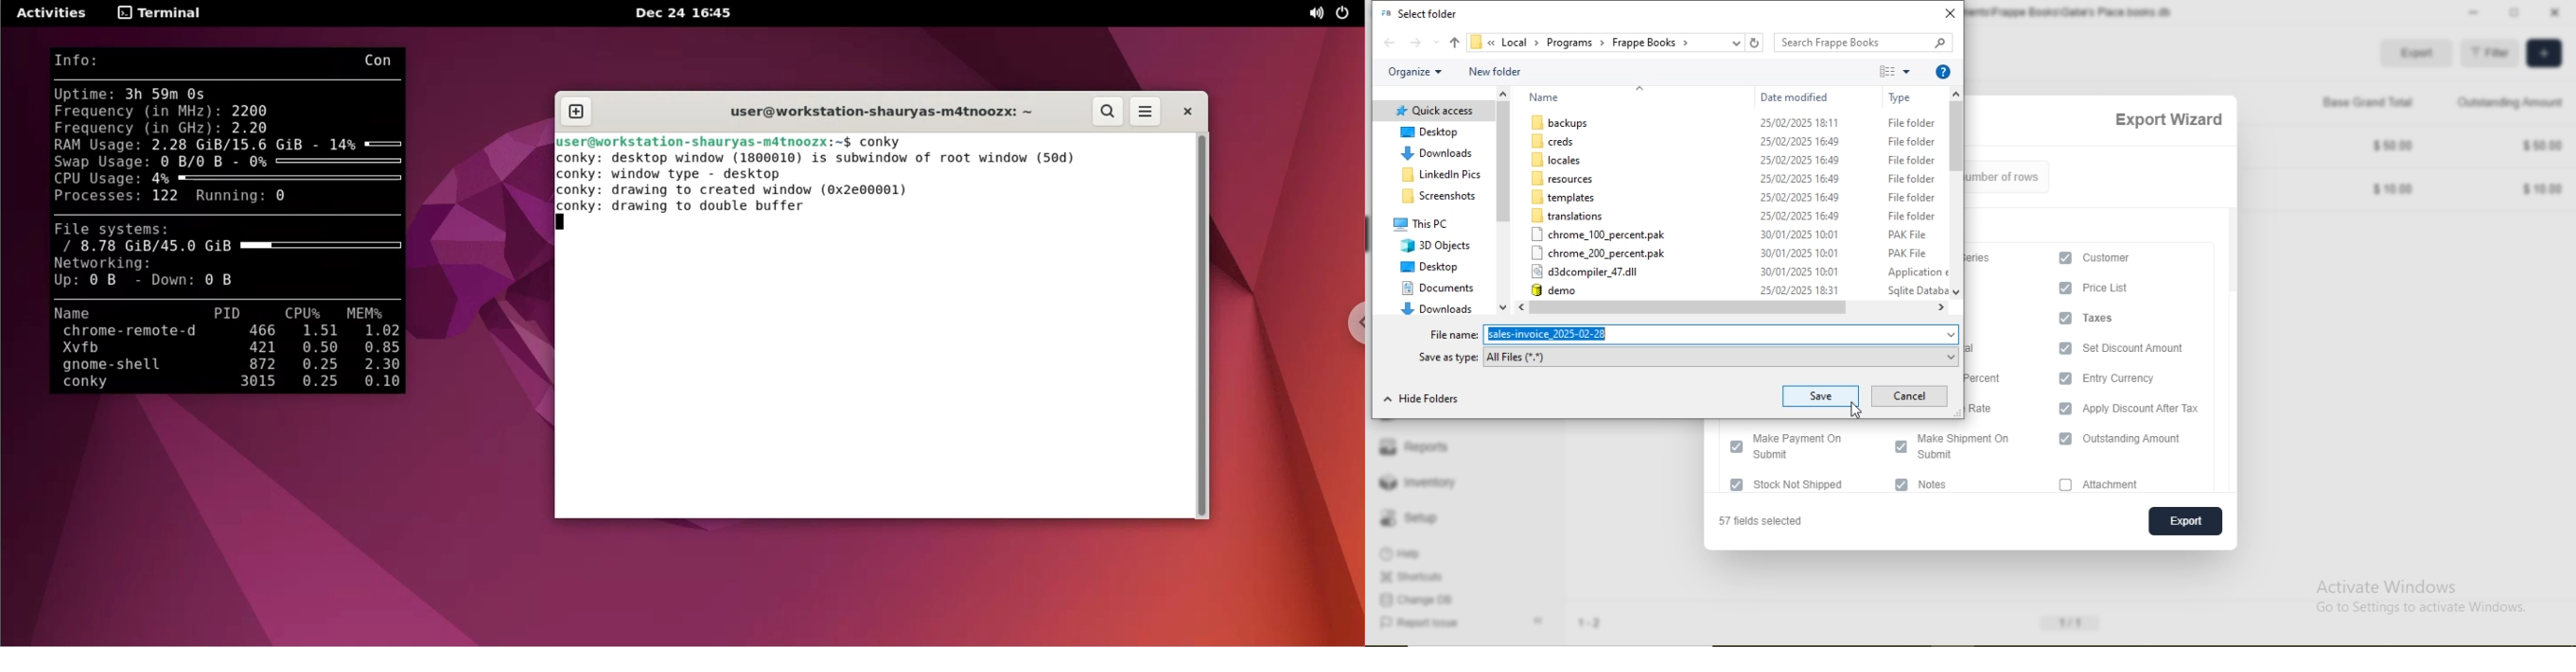 The height and width of the screenshot is (672, 2576). Describe the element at coordinates (1600, 253) in the screenshot. I see `chrome 200 percent.pak` at that location.